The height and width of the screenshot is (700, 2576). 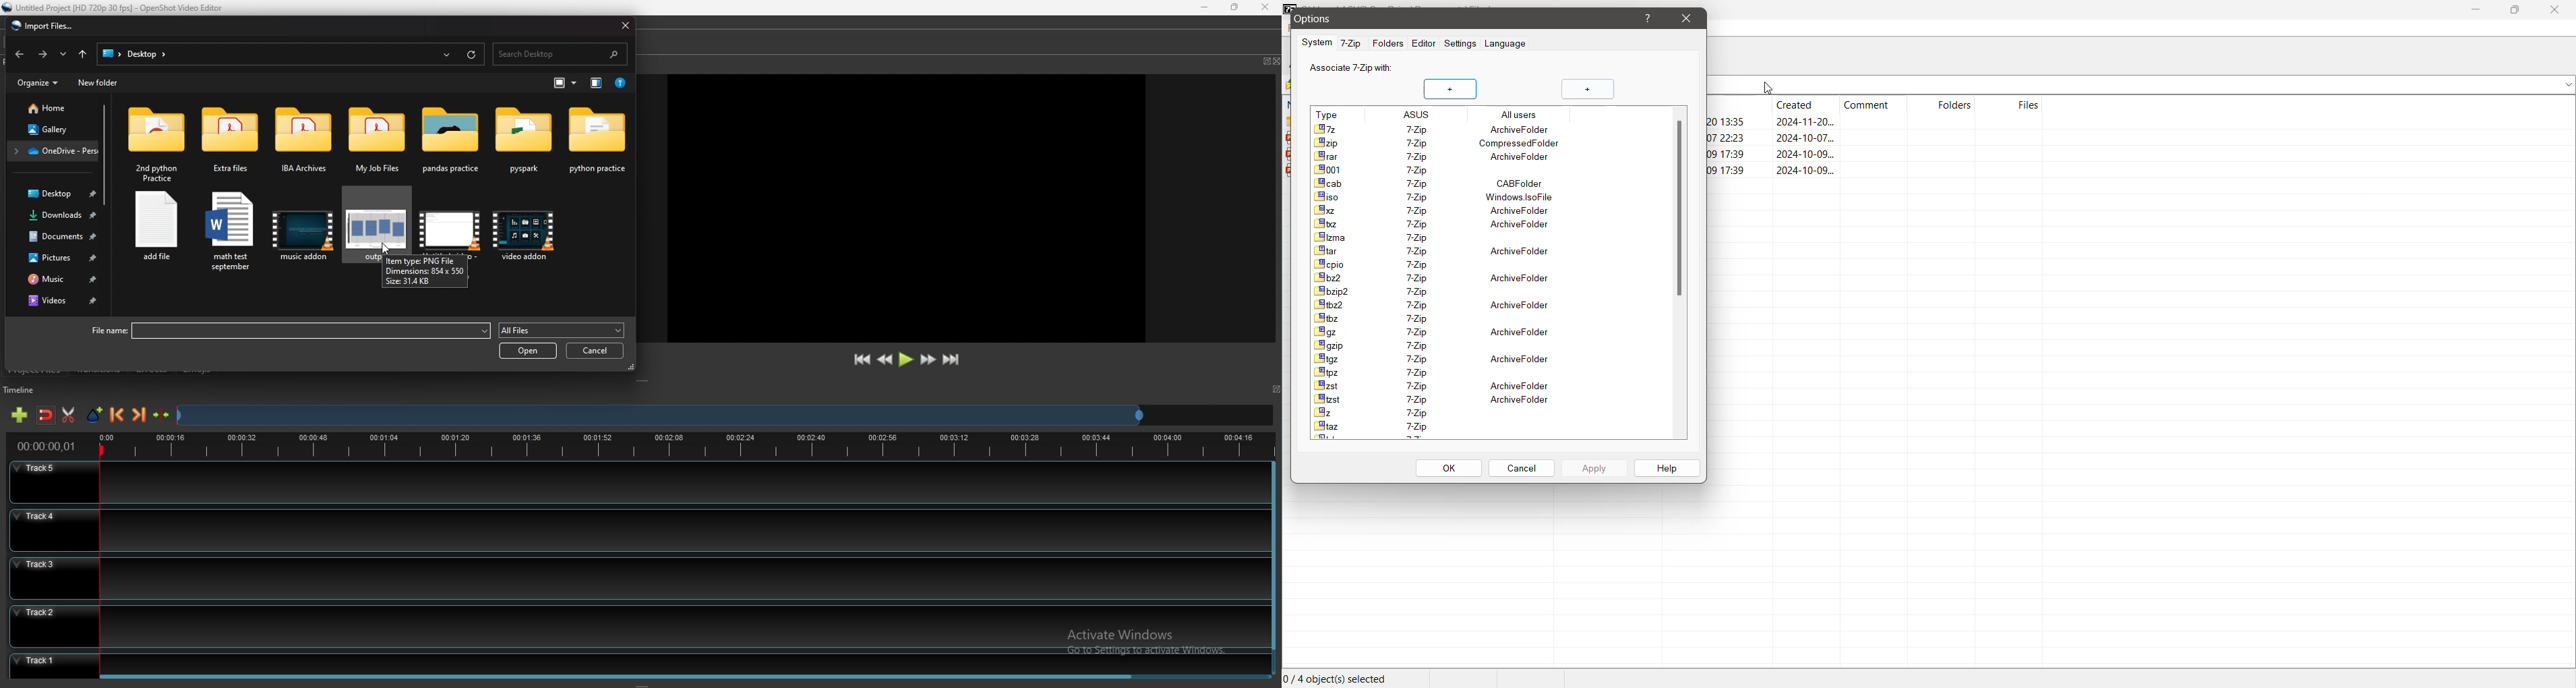 What do you see at coordinates (524, 144) in the screenshot?
I see `folder` at bounding box center [524, 144].